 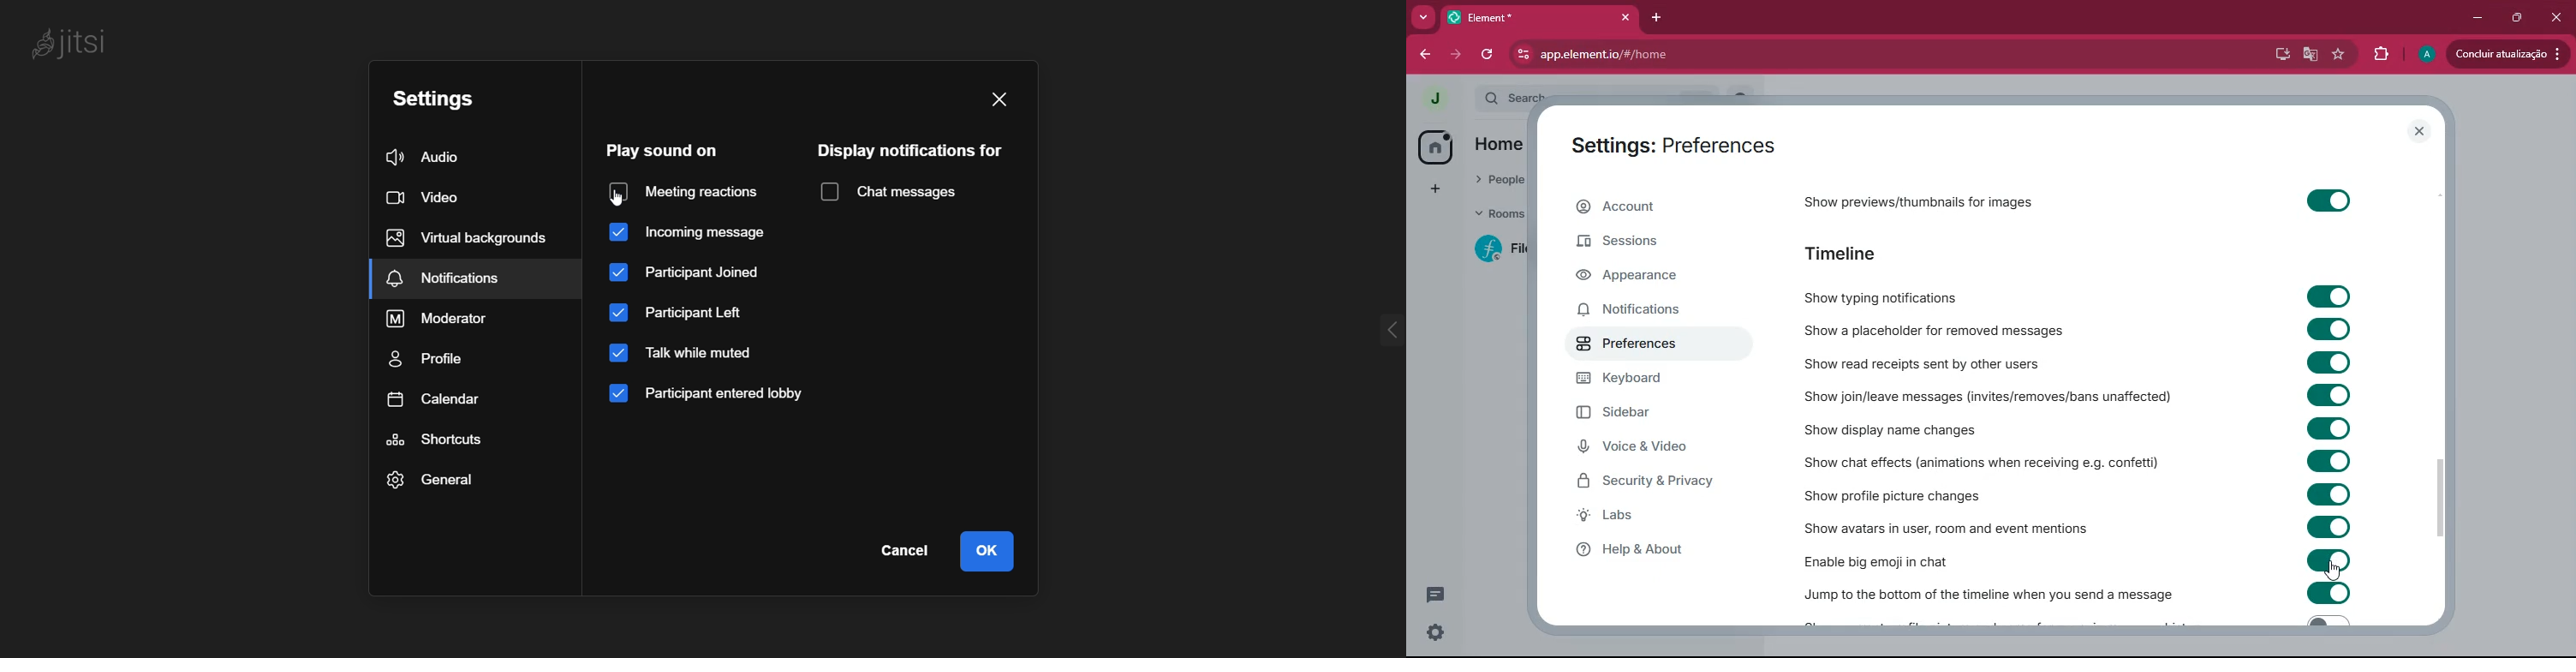 What do you see at coordinates (1982, 361) in the screenshot?
I see `show read receipts sent by other users` at bounding box center [1982, 361].